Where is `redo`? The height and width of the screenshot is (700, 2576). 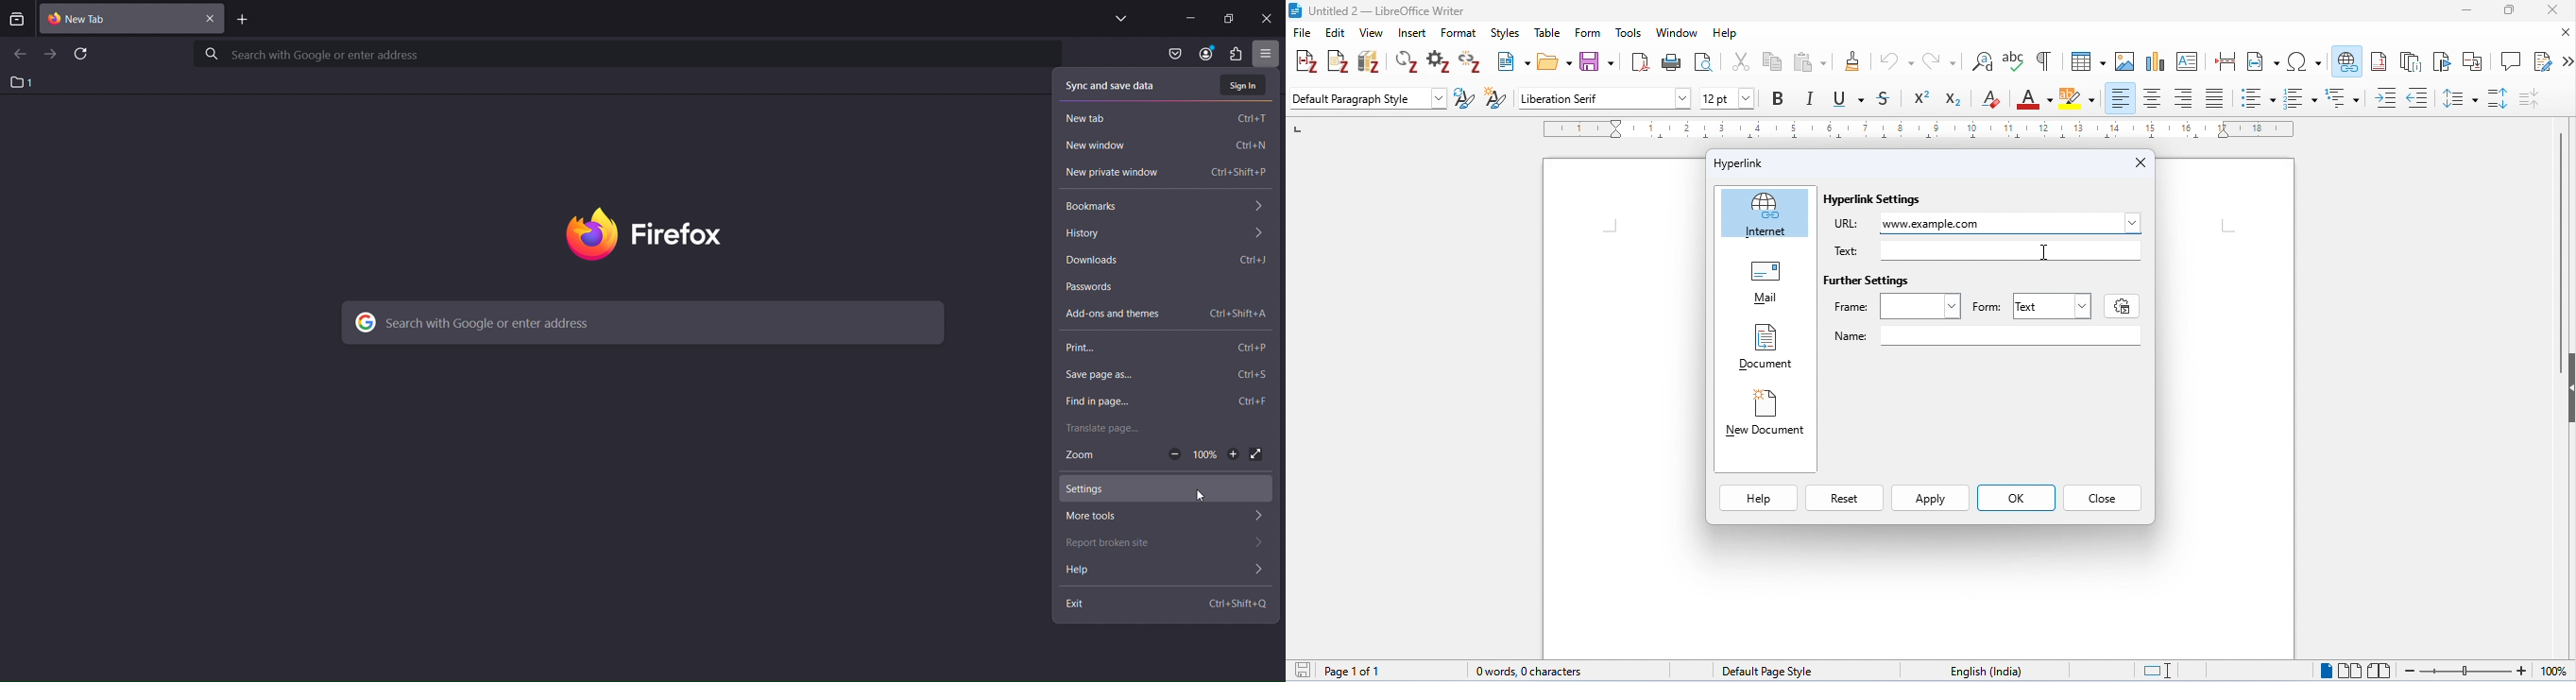
redo is located at coordinates (1939, 61).